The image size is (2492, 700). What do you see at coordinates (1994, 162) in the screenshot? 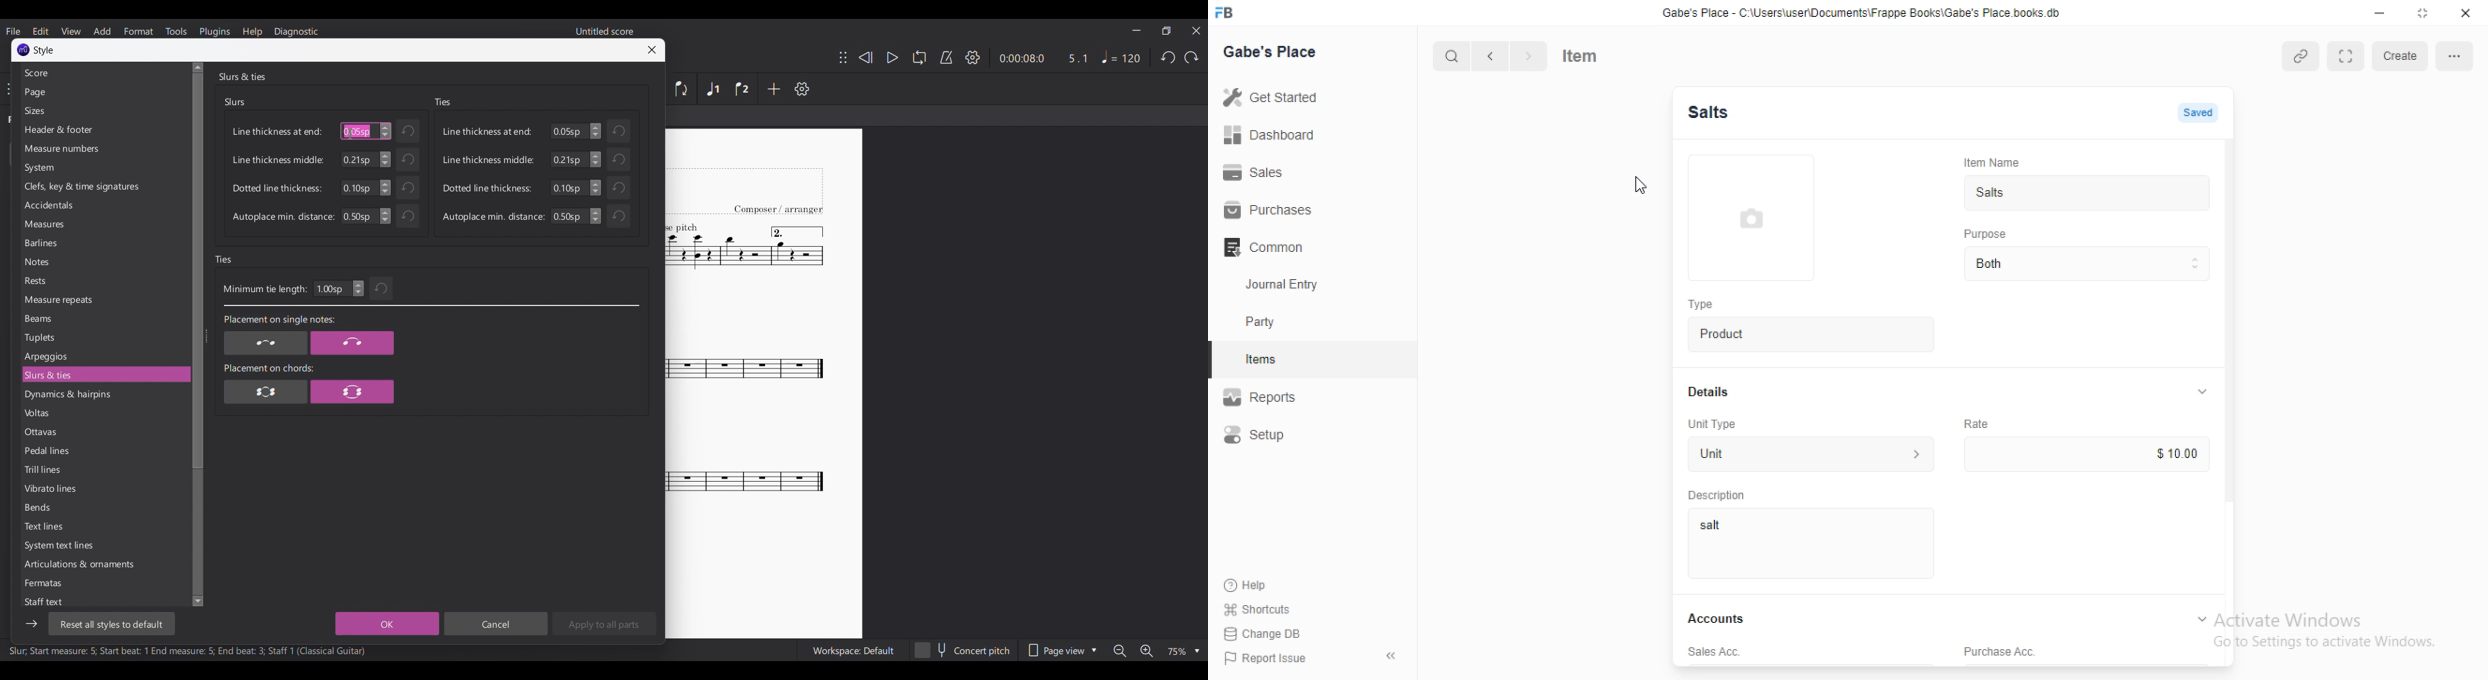
I see `Item Name` at bounding box center [1994, 162].